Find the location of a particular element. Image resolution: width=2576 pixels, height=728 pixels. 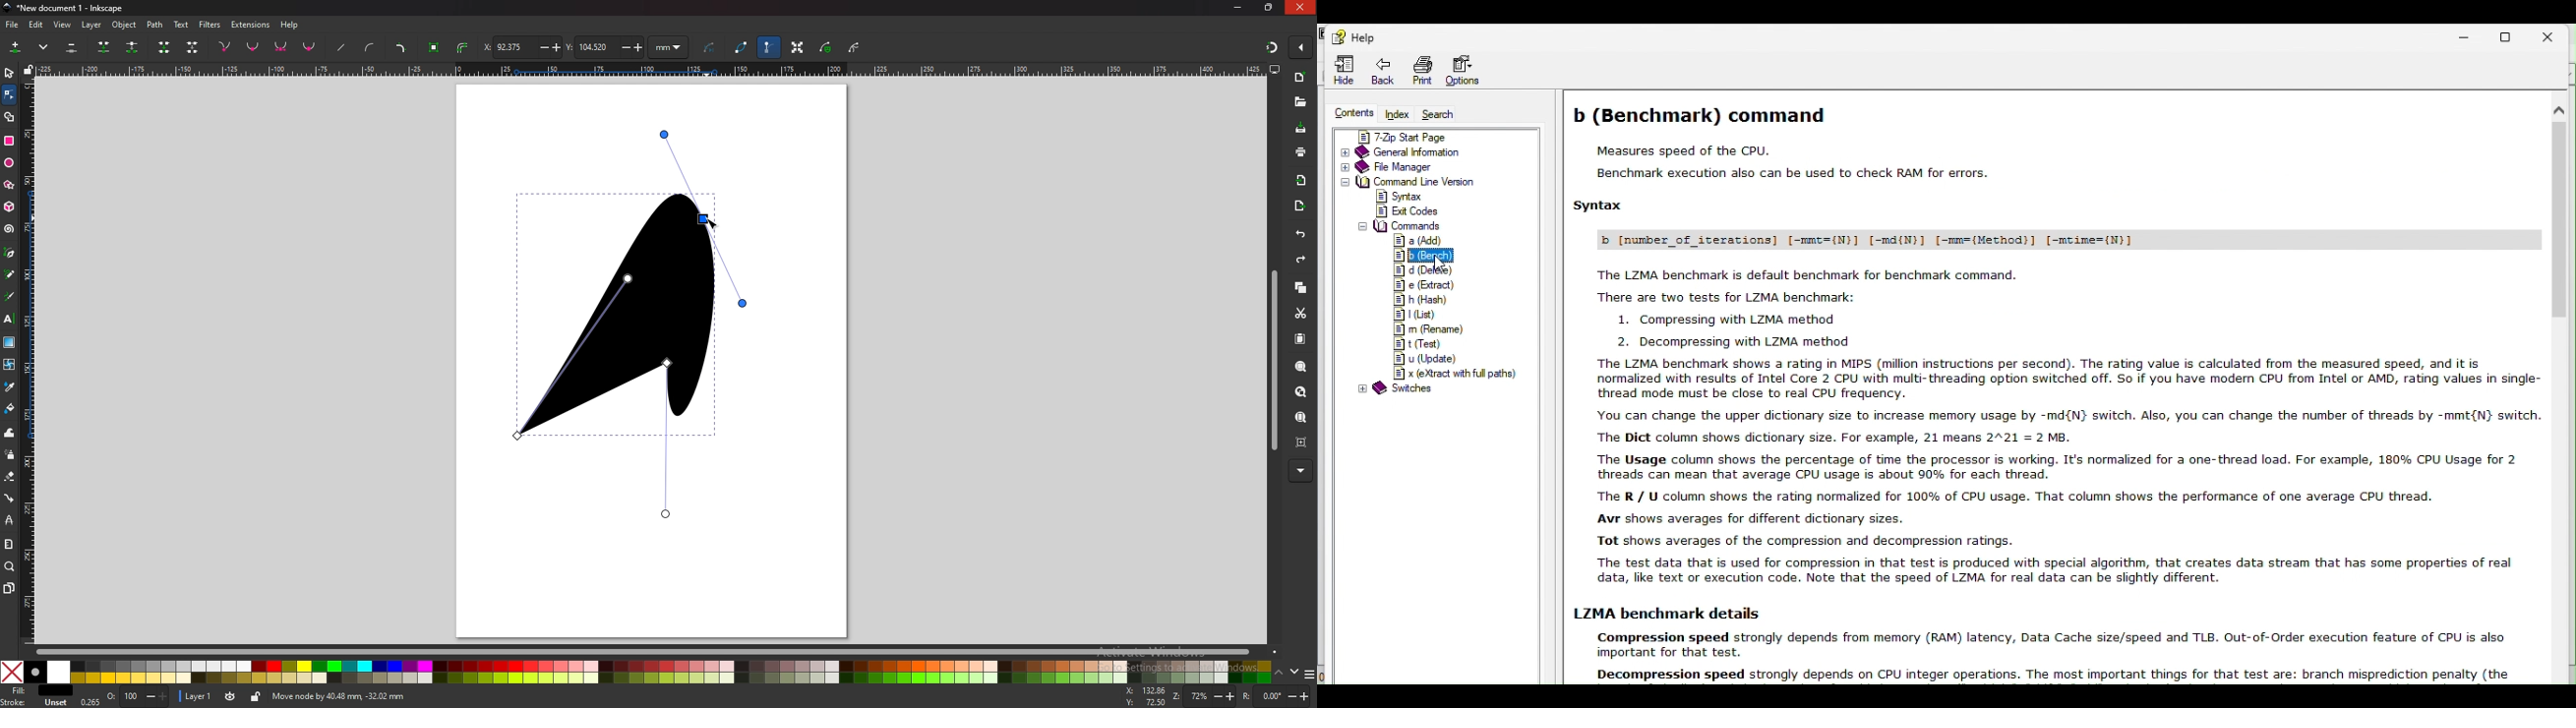

nodes smooth is located at coordinates (253, 46).